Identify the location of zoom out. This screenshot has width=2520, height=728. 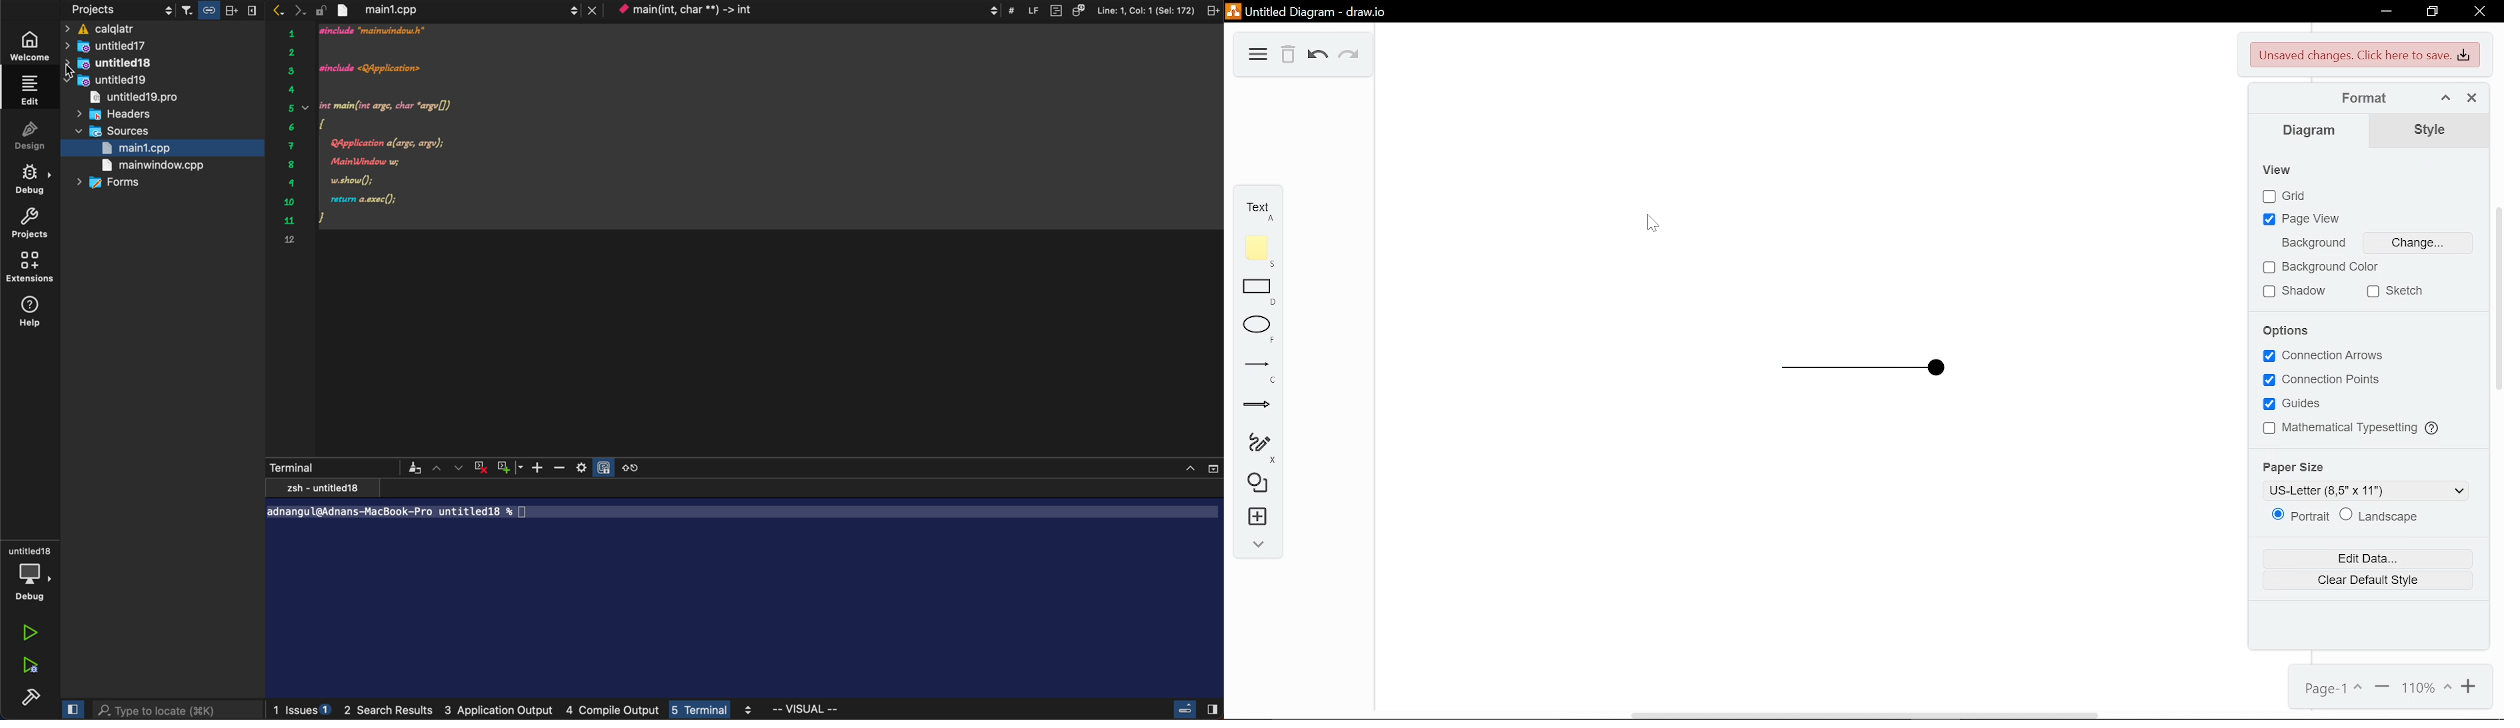
(561, 468).